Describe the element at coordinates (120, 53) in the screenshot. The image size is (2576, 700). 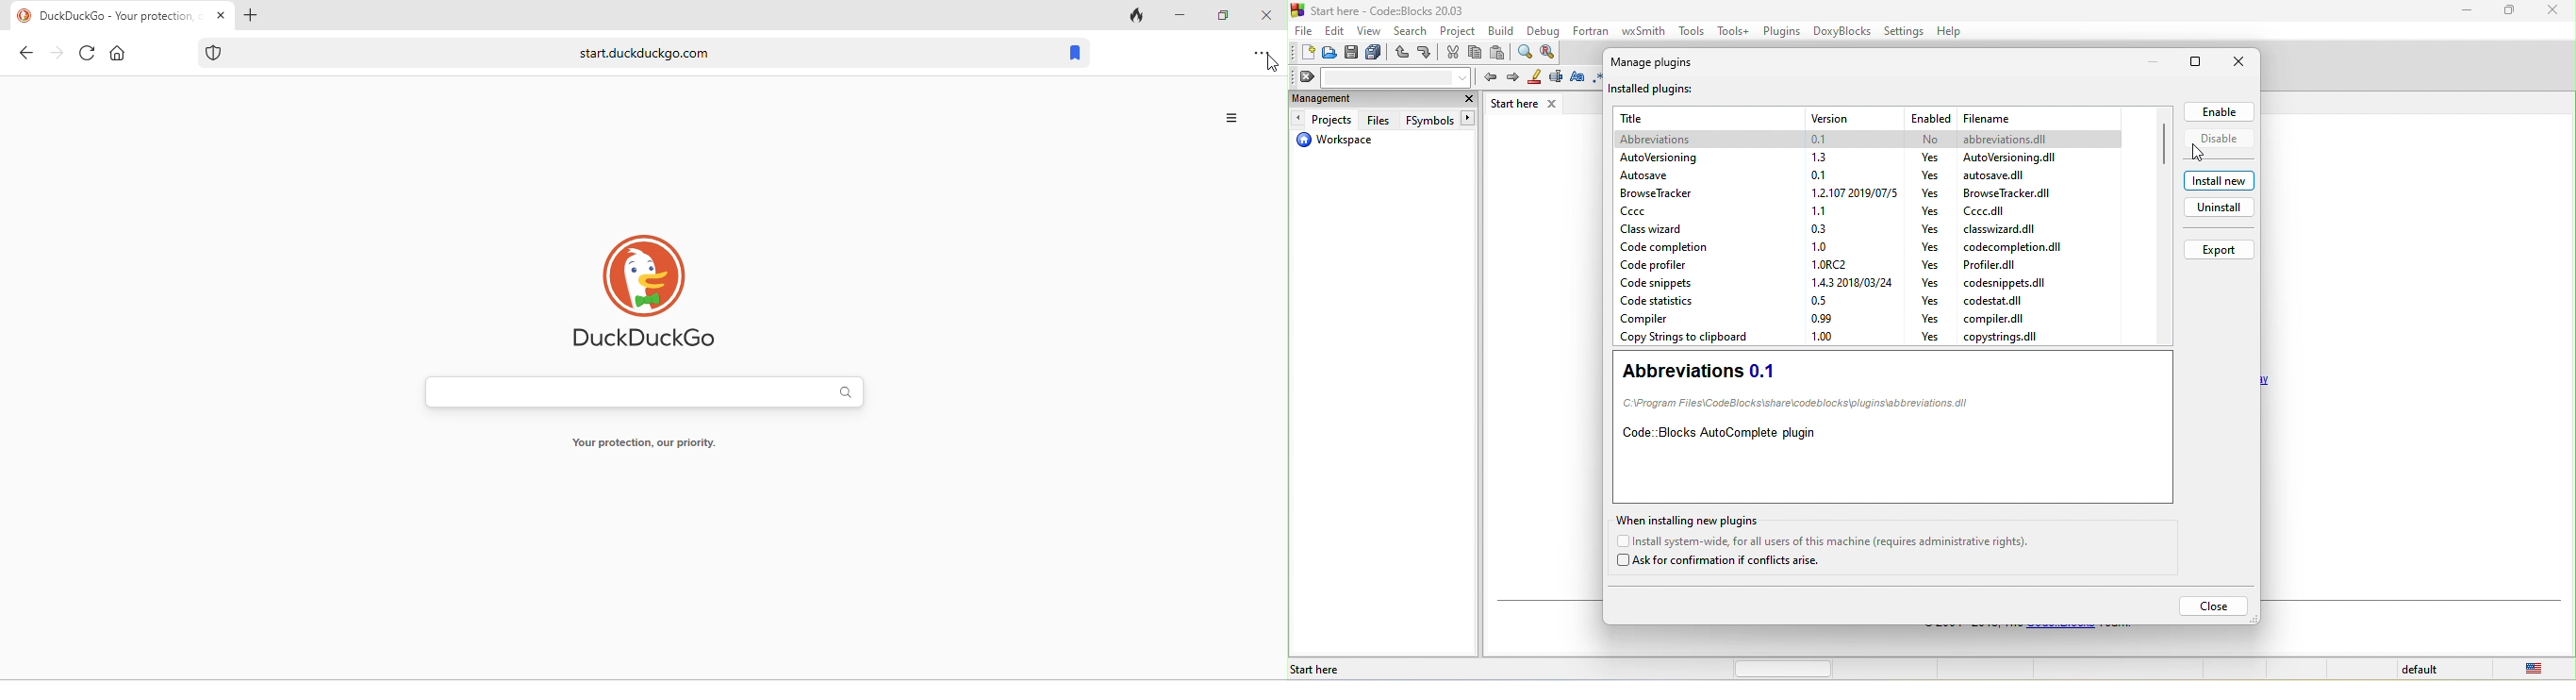
I see `home` at that location.